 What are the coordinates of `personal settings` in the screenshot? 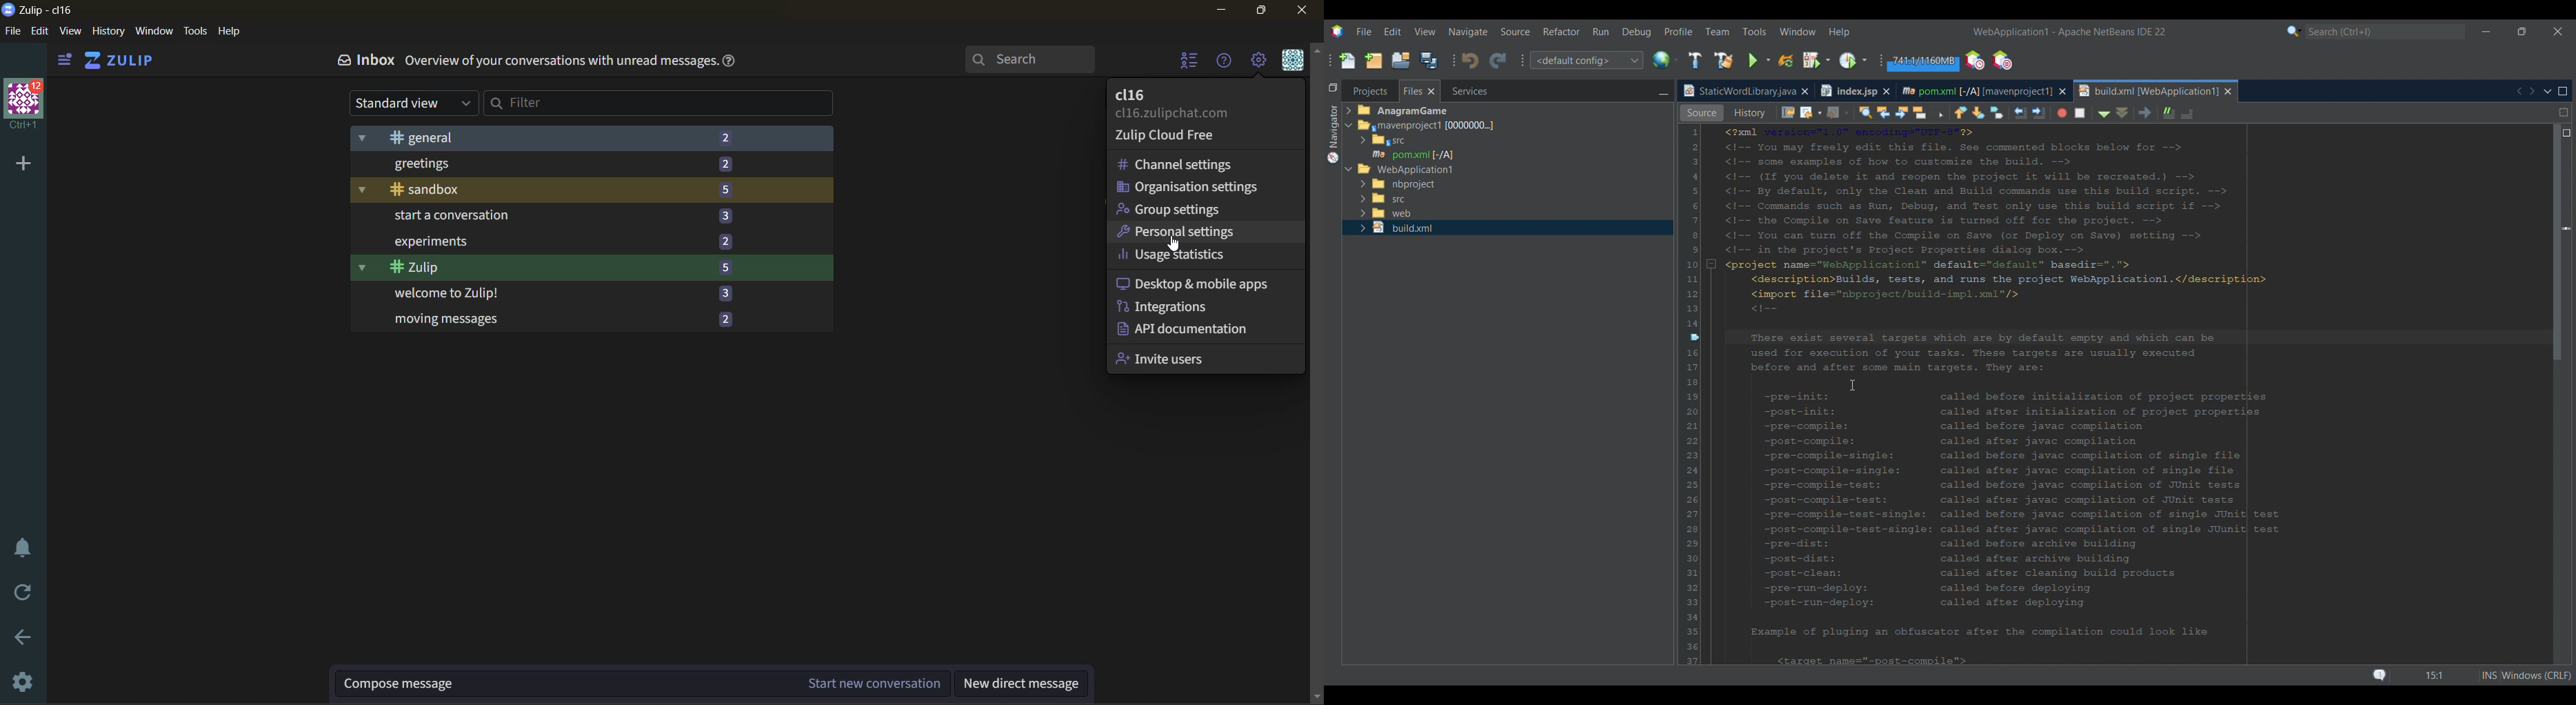 It's located at (1180, 233).